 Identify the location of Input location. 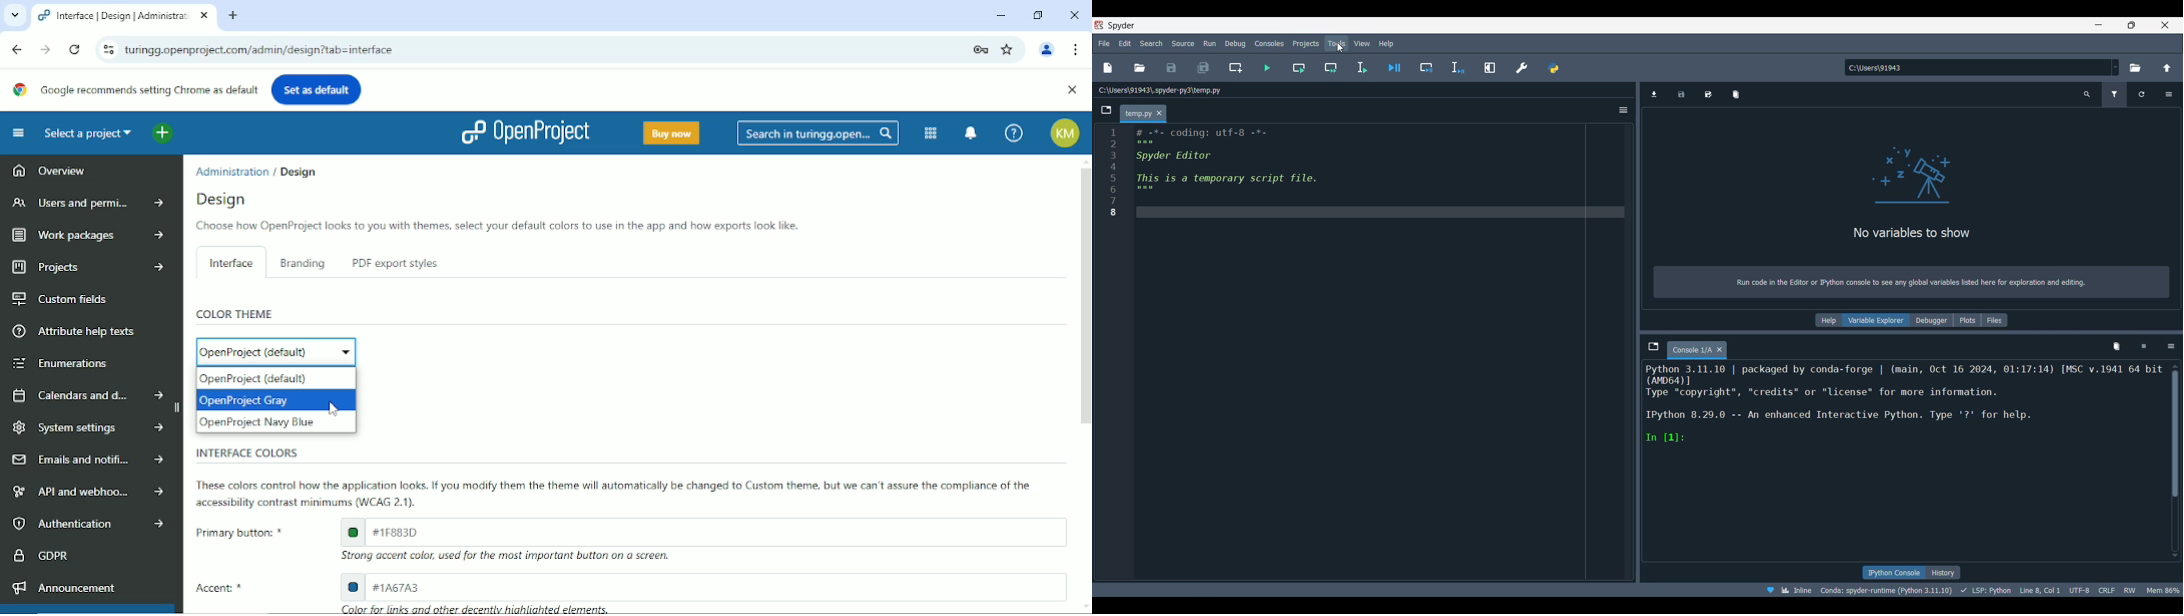
(1978, 68).